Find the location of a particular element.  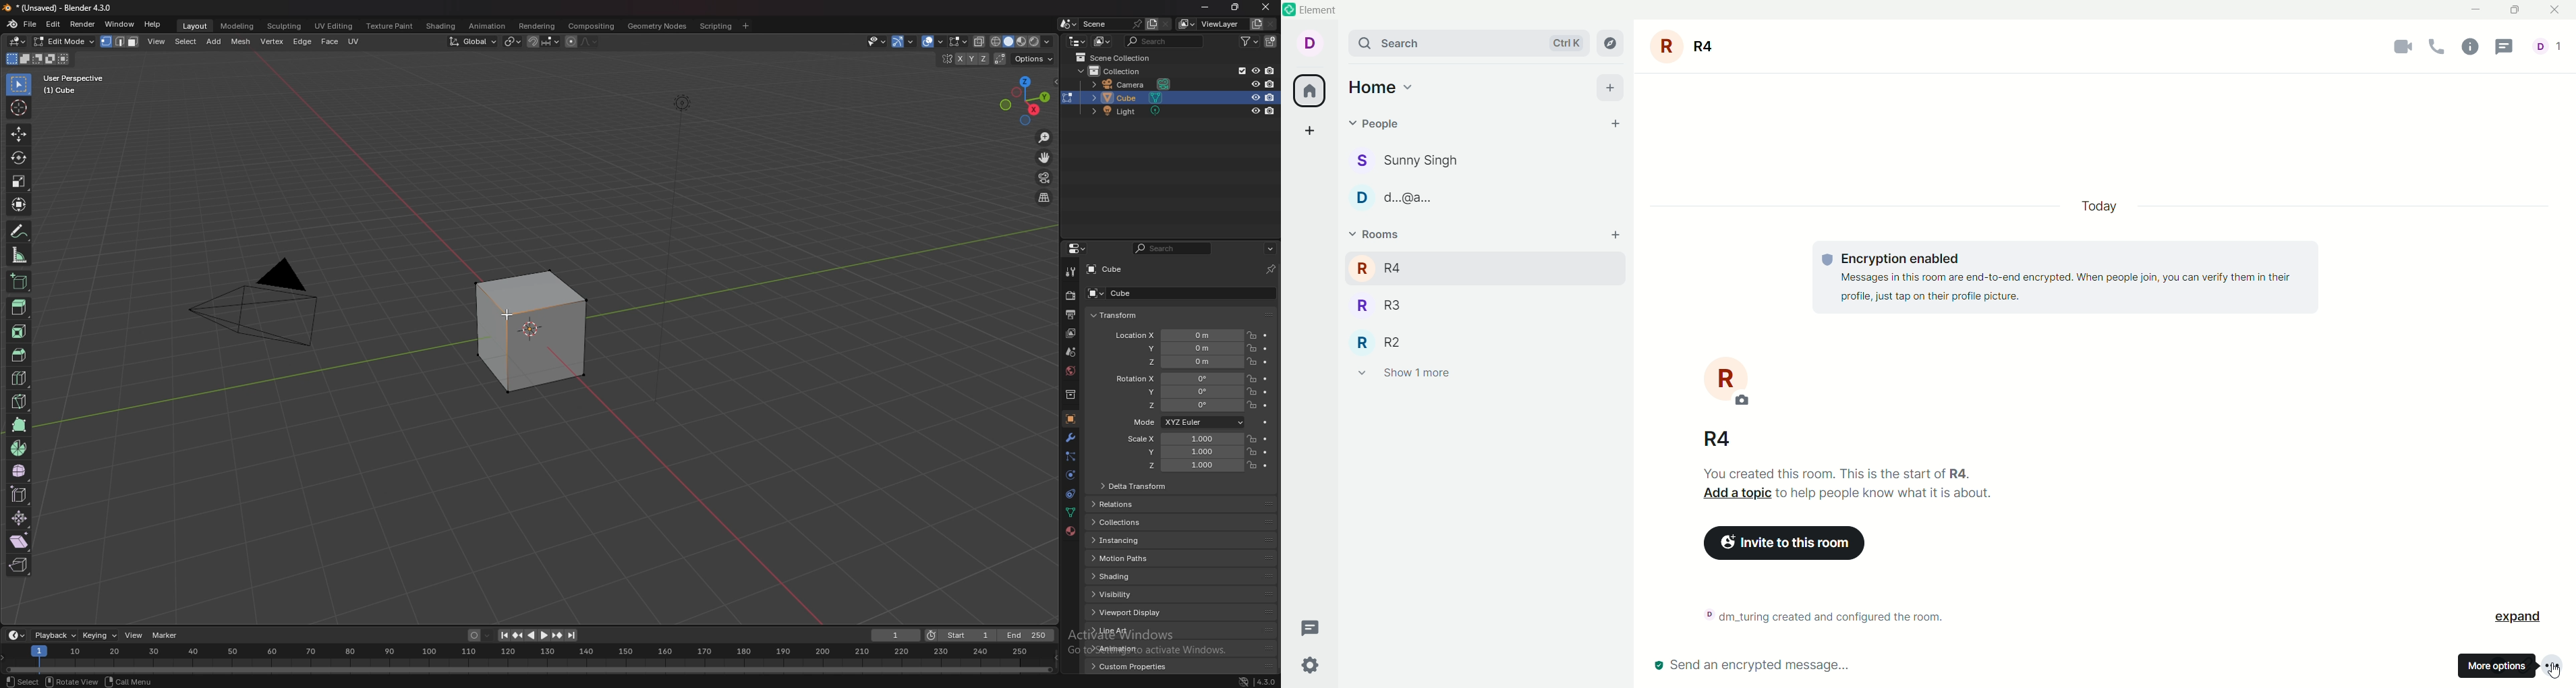

R3 is located at coordinates (1398, 307).